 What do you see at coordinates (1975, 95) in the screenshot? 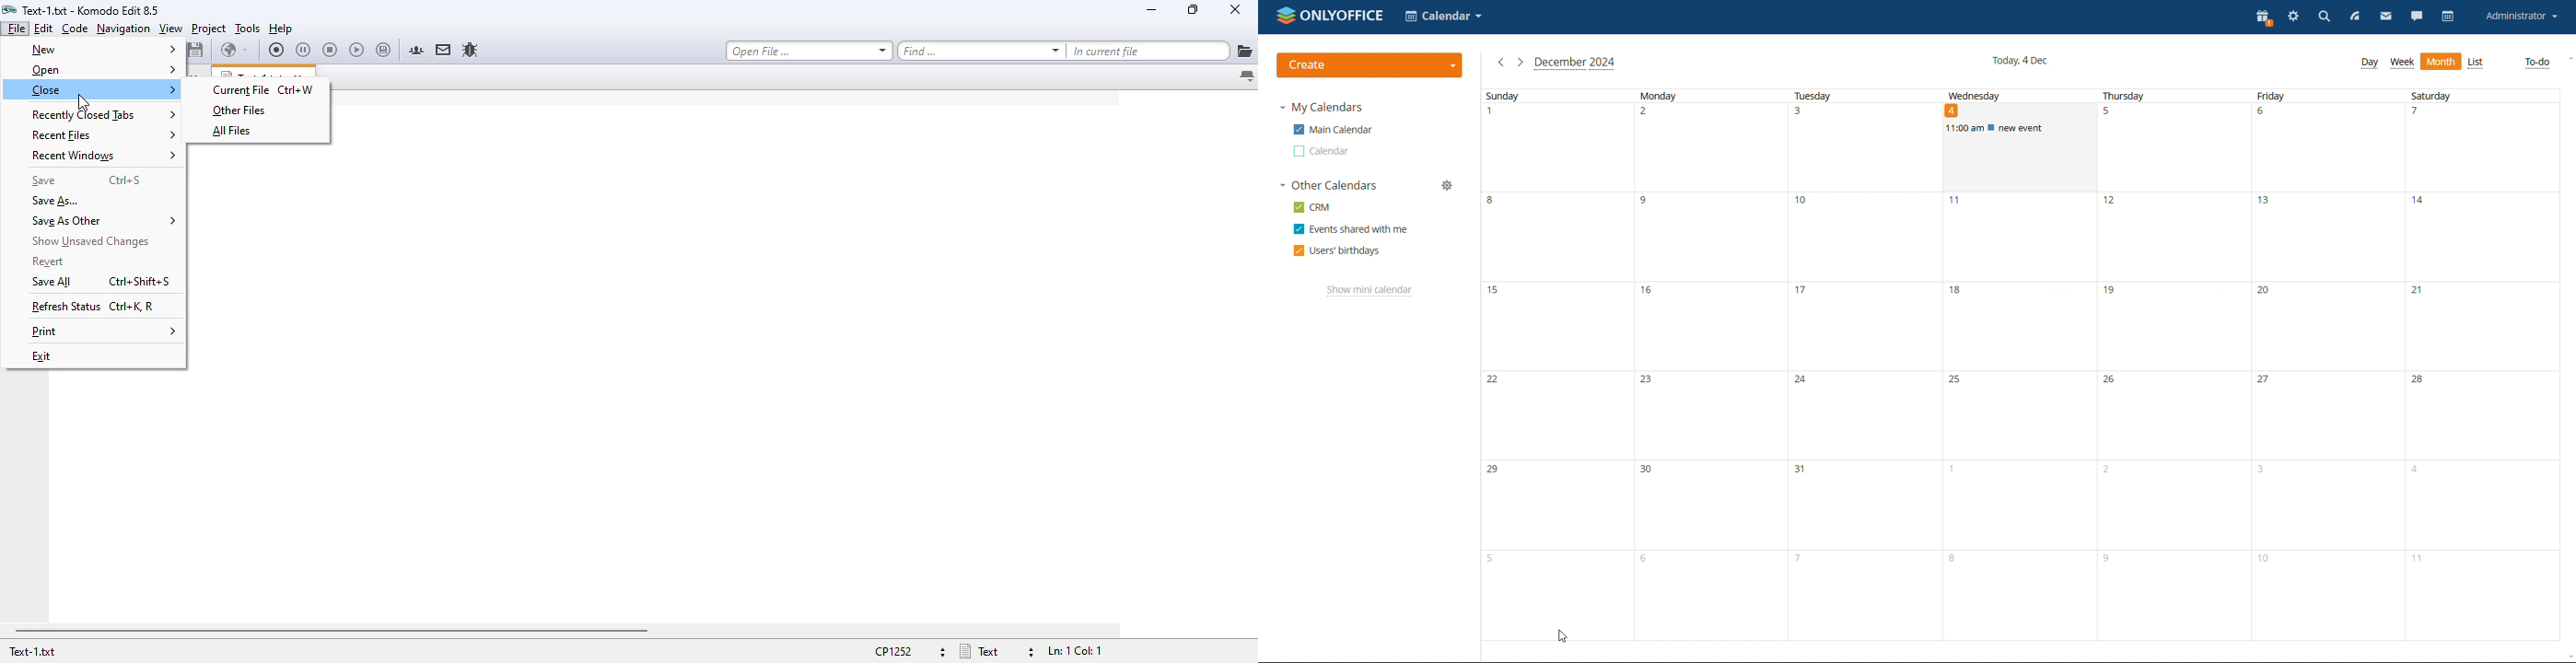
I see `wednesday` at bounding box center [1975, 95].